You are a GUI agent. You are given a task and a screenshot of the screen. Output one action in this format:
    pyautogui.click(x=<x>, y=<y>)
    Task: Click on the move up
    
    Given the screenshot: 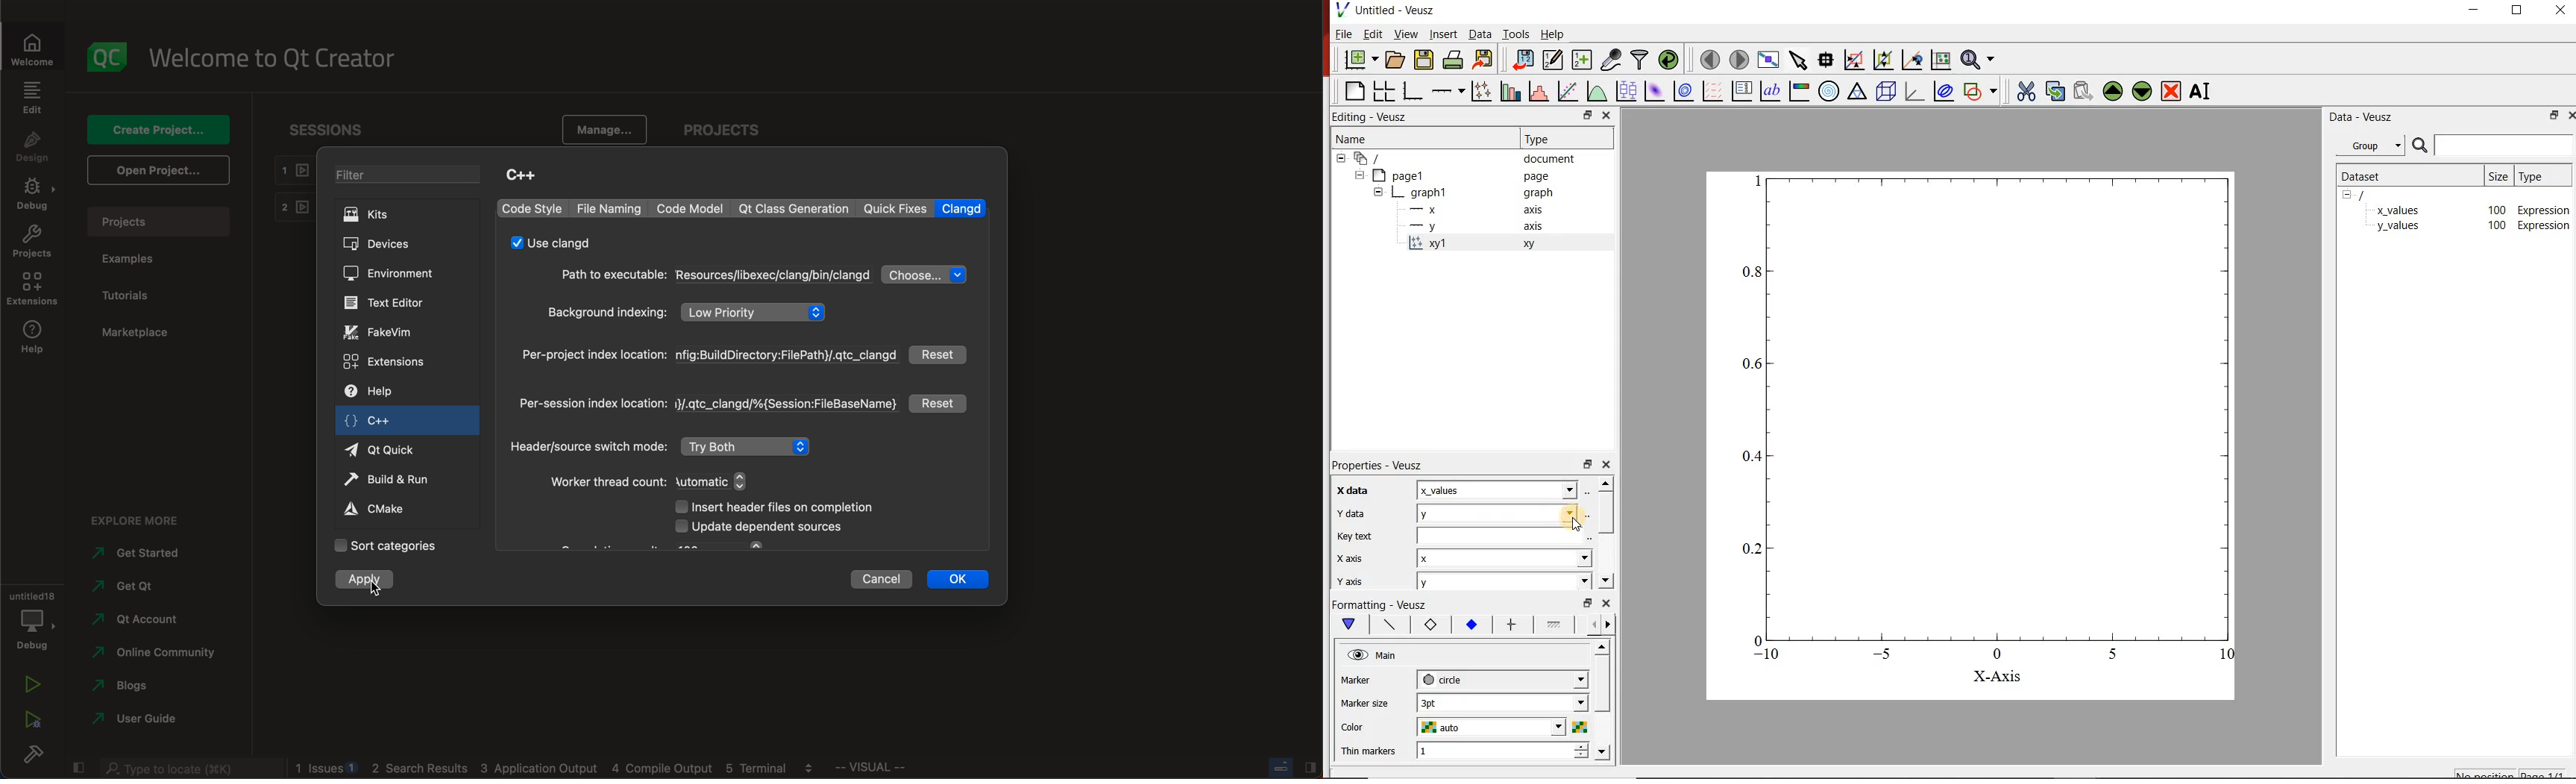 What is the action you would take?
    pyautogui.click(x=1601, y=648)
    